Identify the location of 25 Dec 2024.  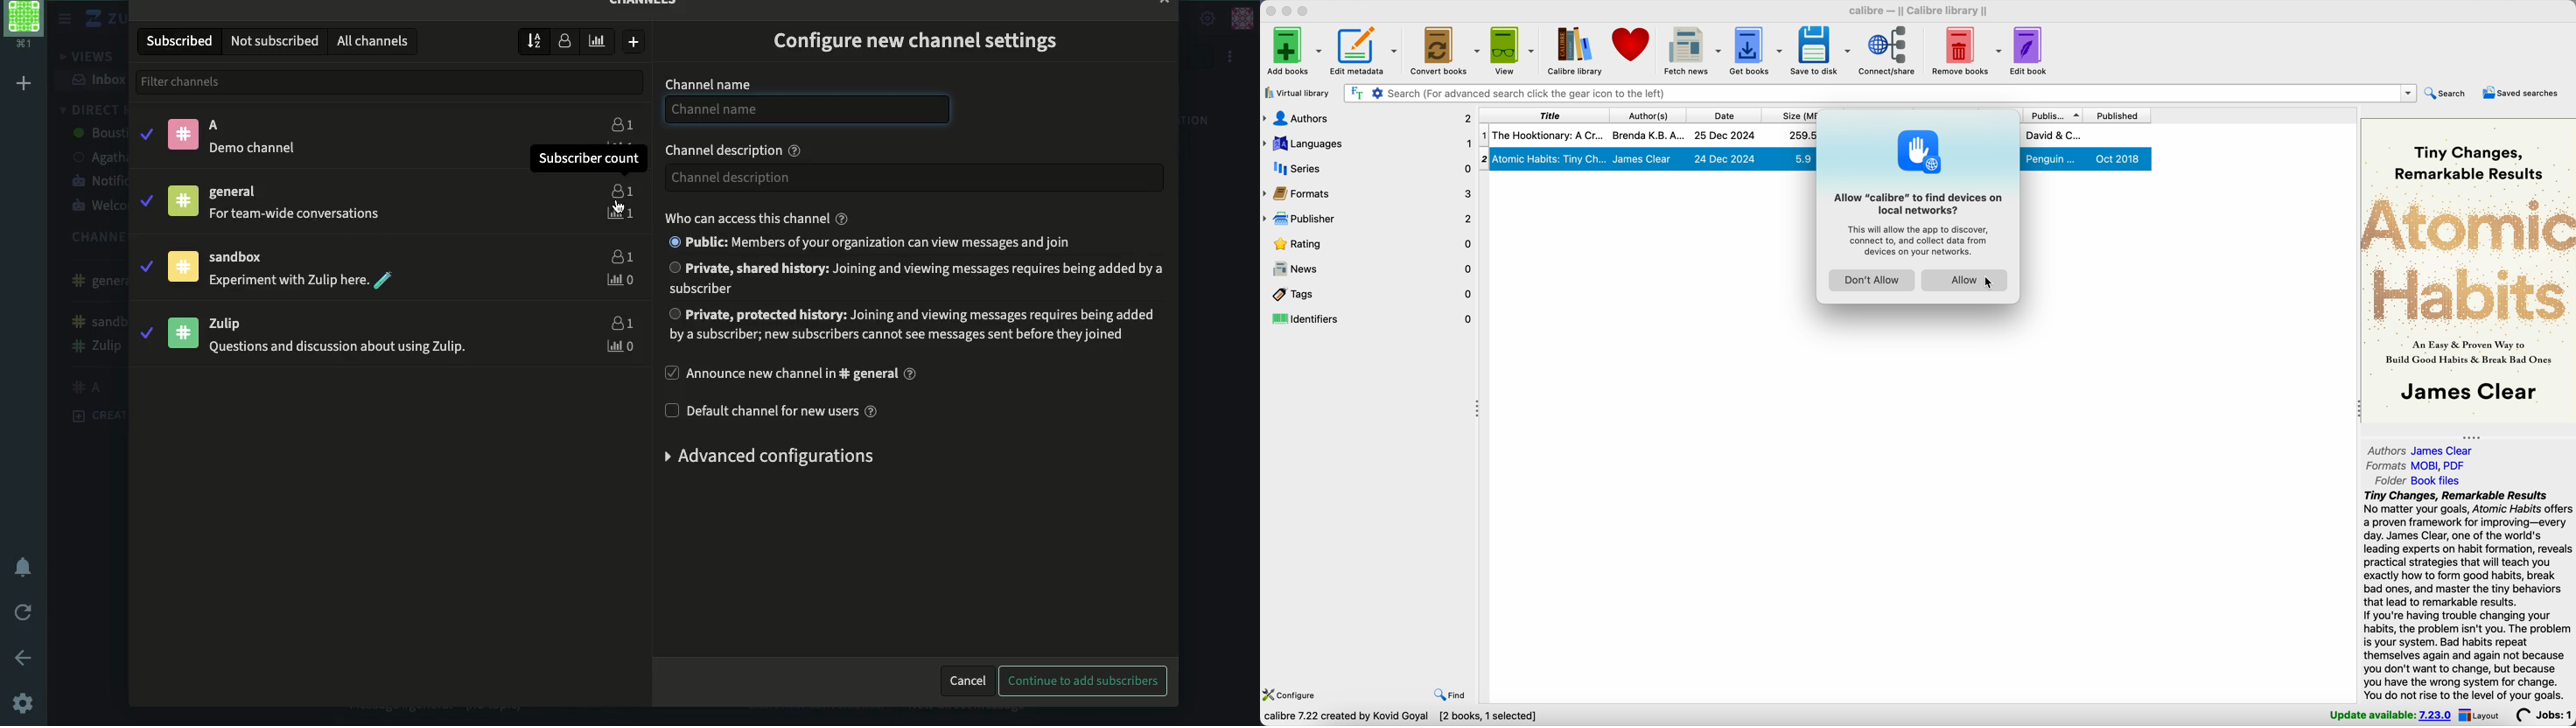
(1725, 136).